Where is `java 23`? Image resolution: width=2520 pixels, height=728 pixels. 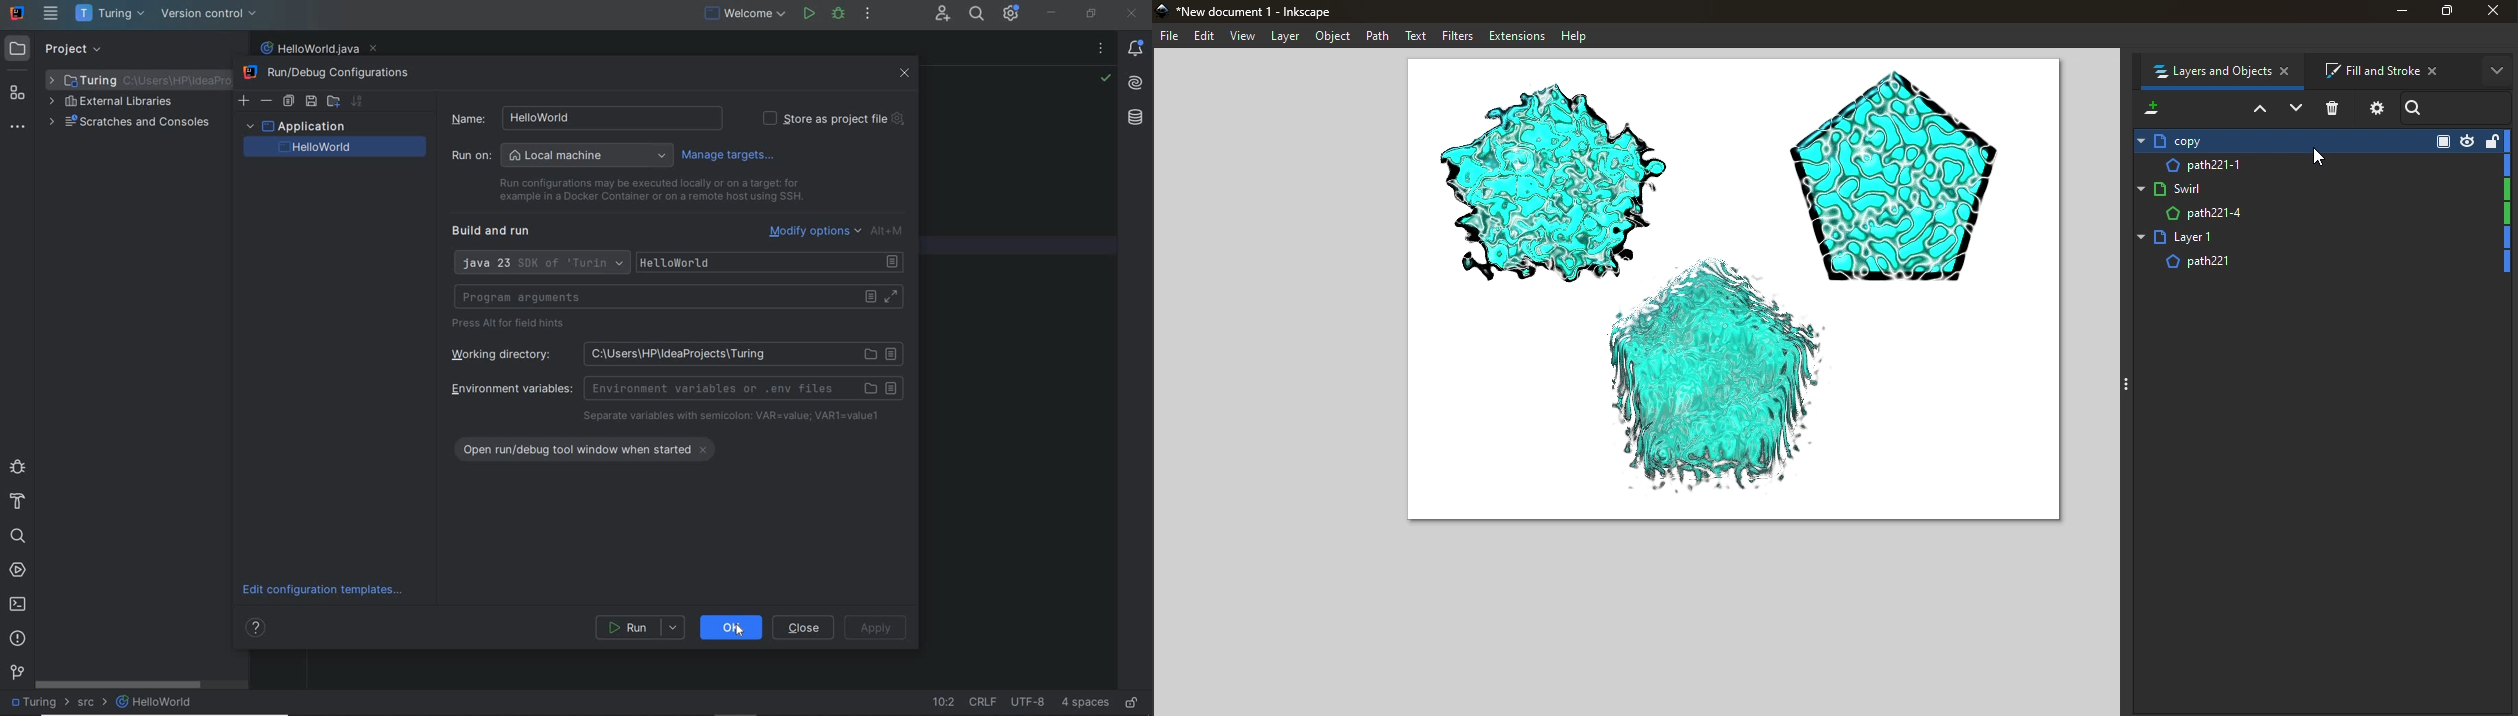
java 23 is located at coordinates (540, 264).